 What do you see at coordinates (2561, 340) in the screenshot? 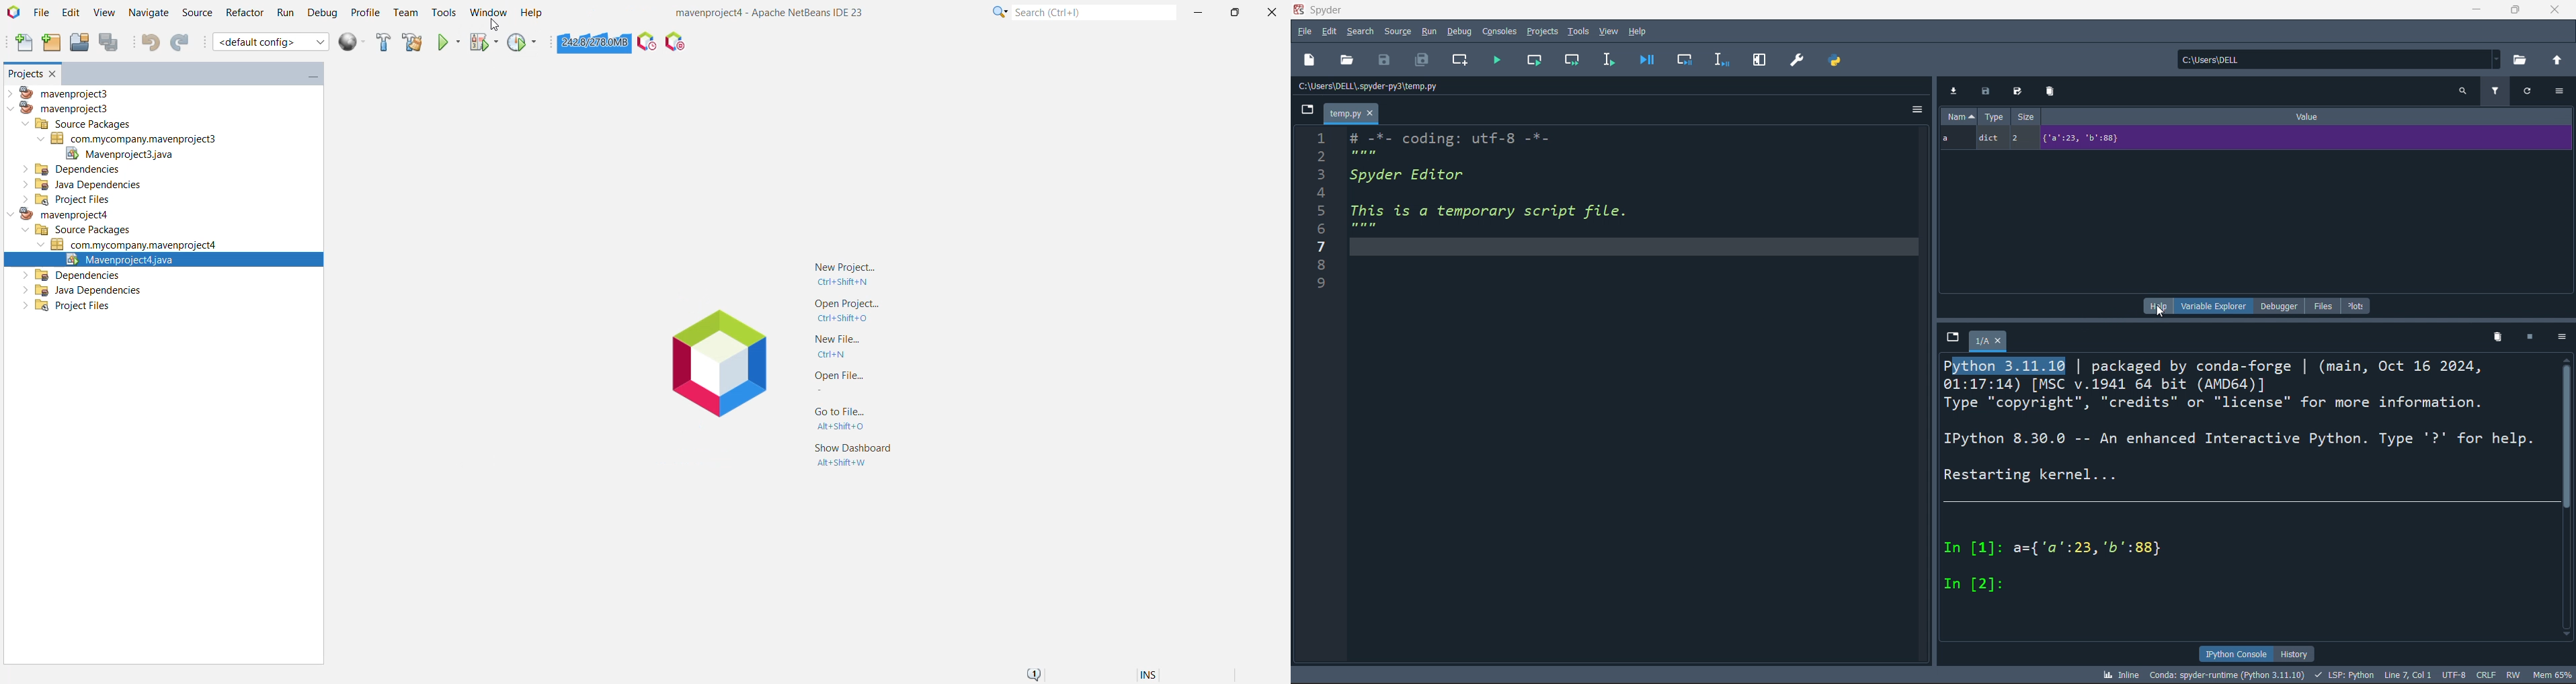
I see `more options` at bounding box center [2561, 340].